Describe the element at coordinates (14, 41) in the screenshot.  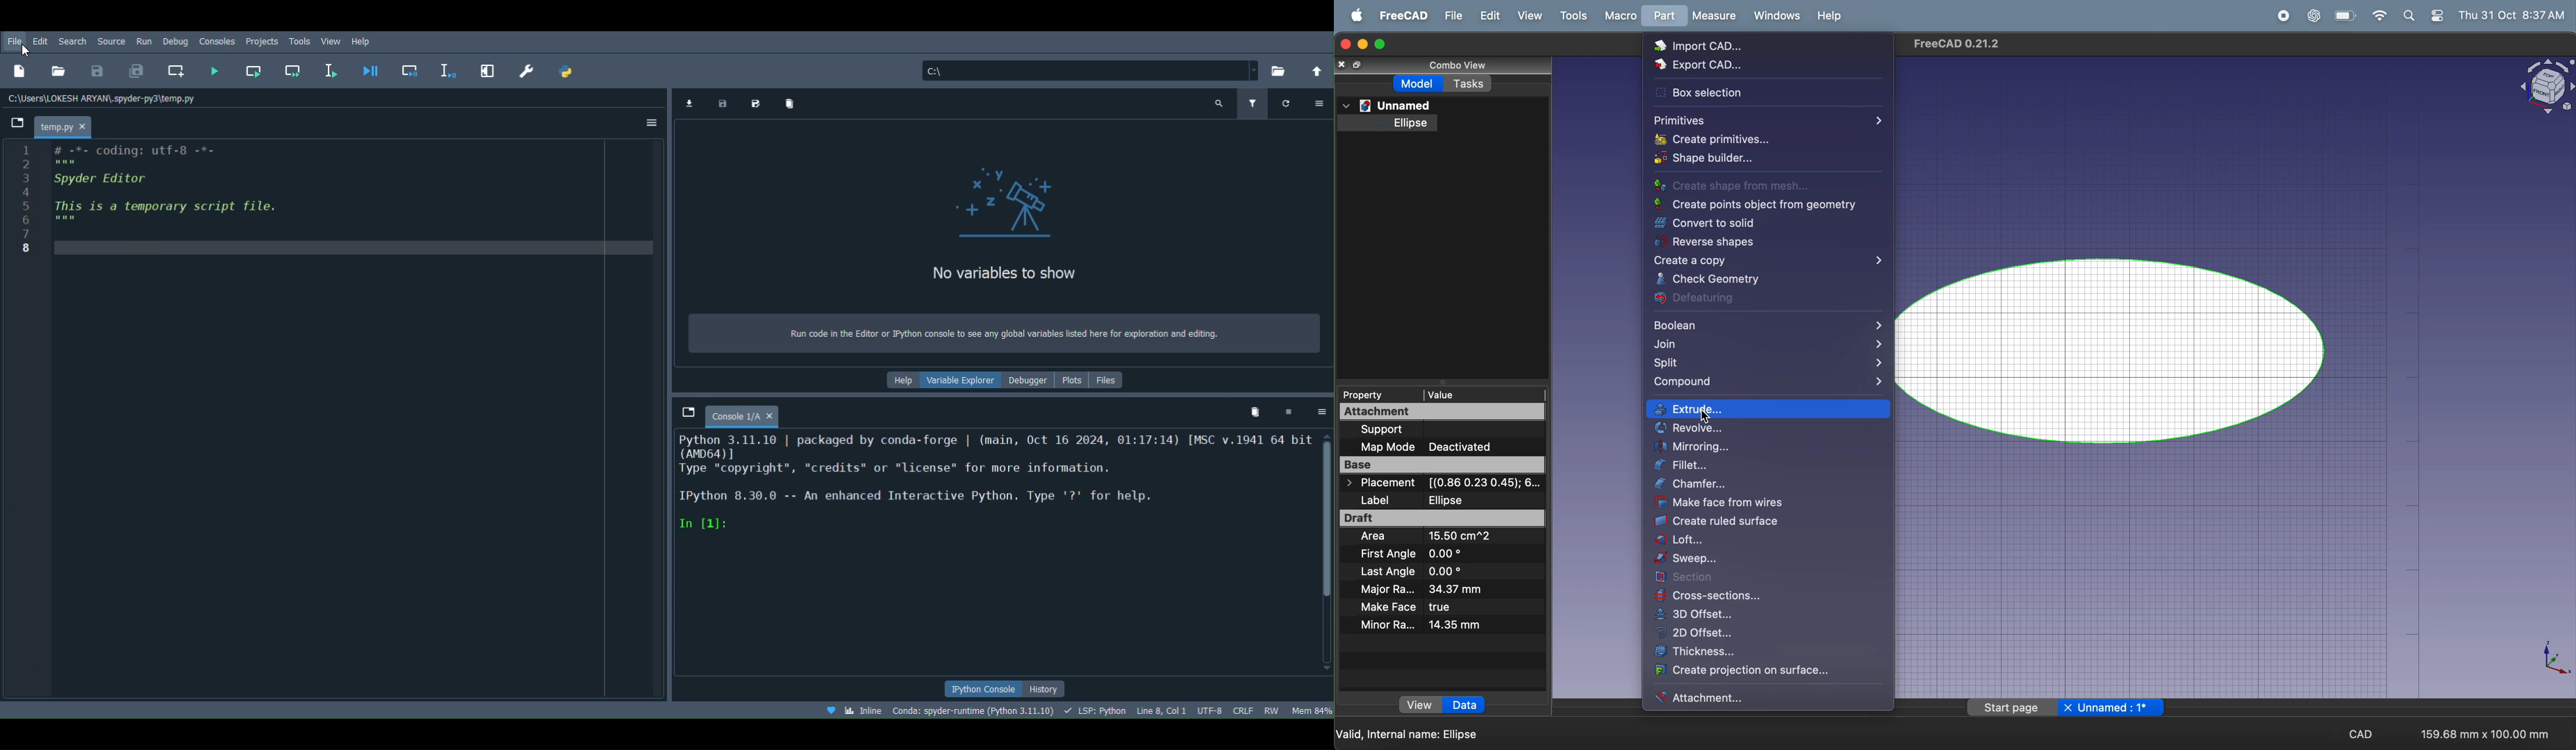
I see `File` at that location.